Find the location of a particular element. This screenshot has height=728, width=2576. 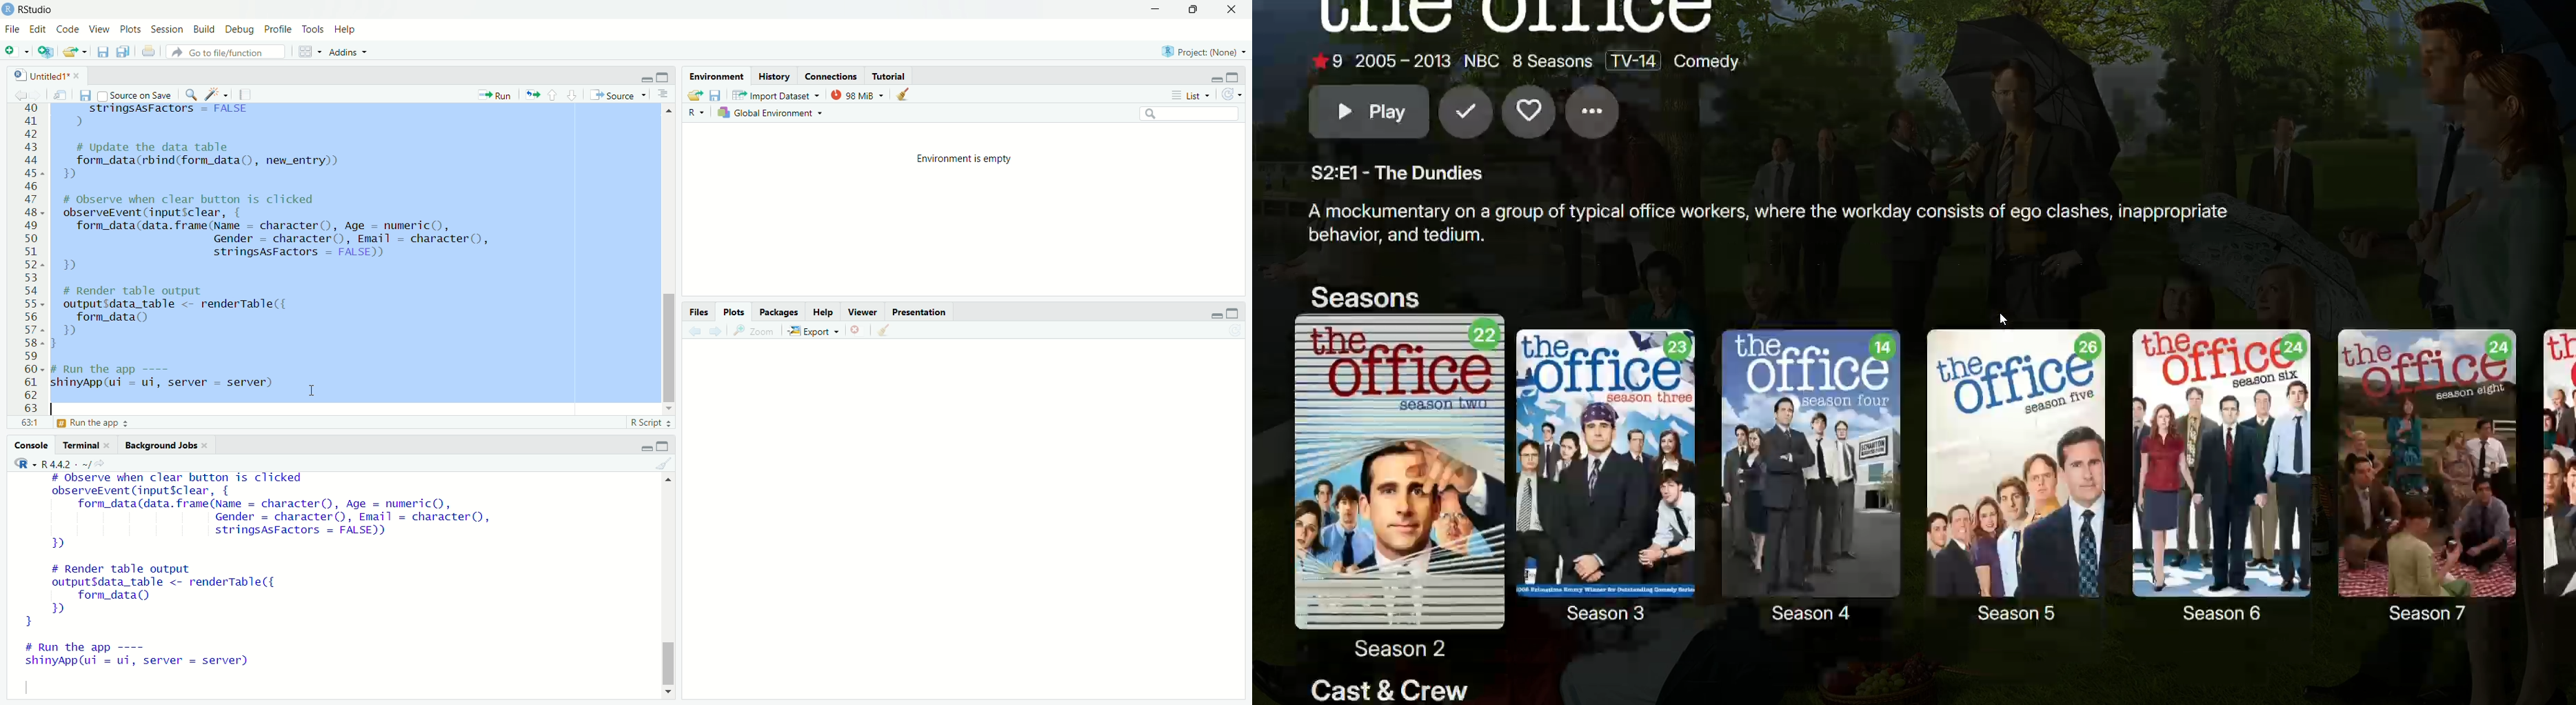

R script is located at coordinates (651, 424).